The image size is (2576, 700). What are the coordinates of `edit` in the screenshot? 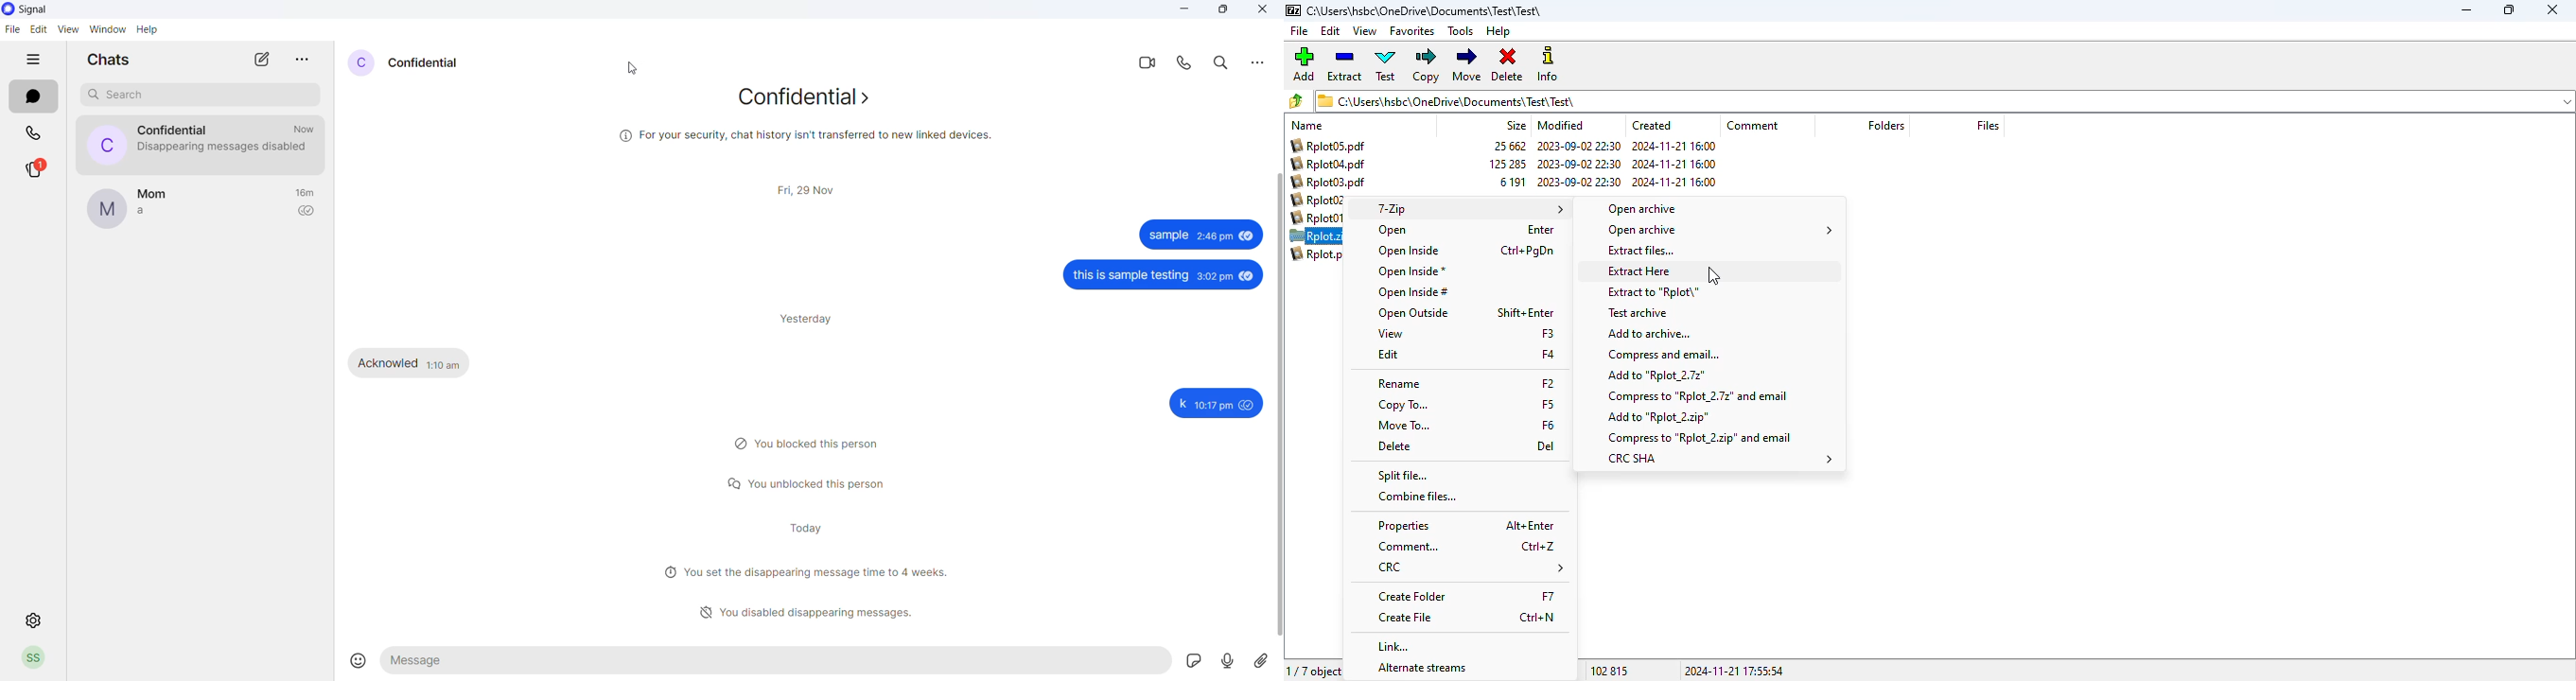 It's located at (1331, 31).